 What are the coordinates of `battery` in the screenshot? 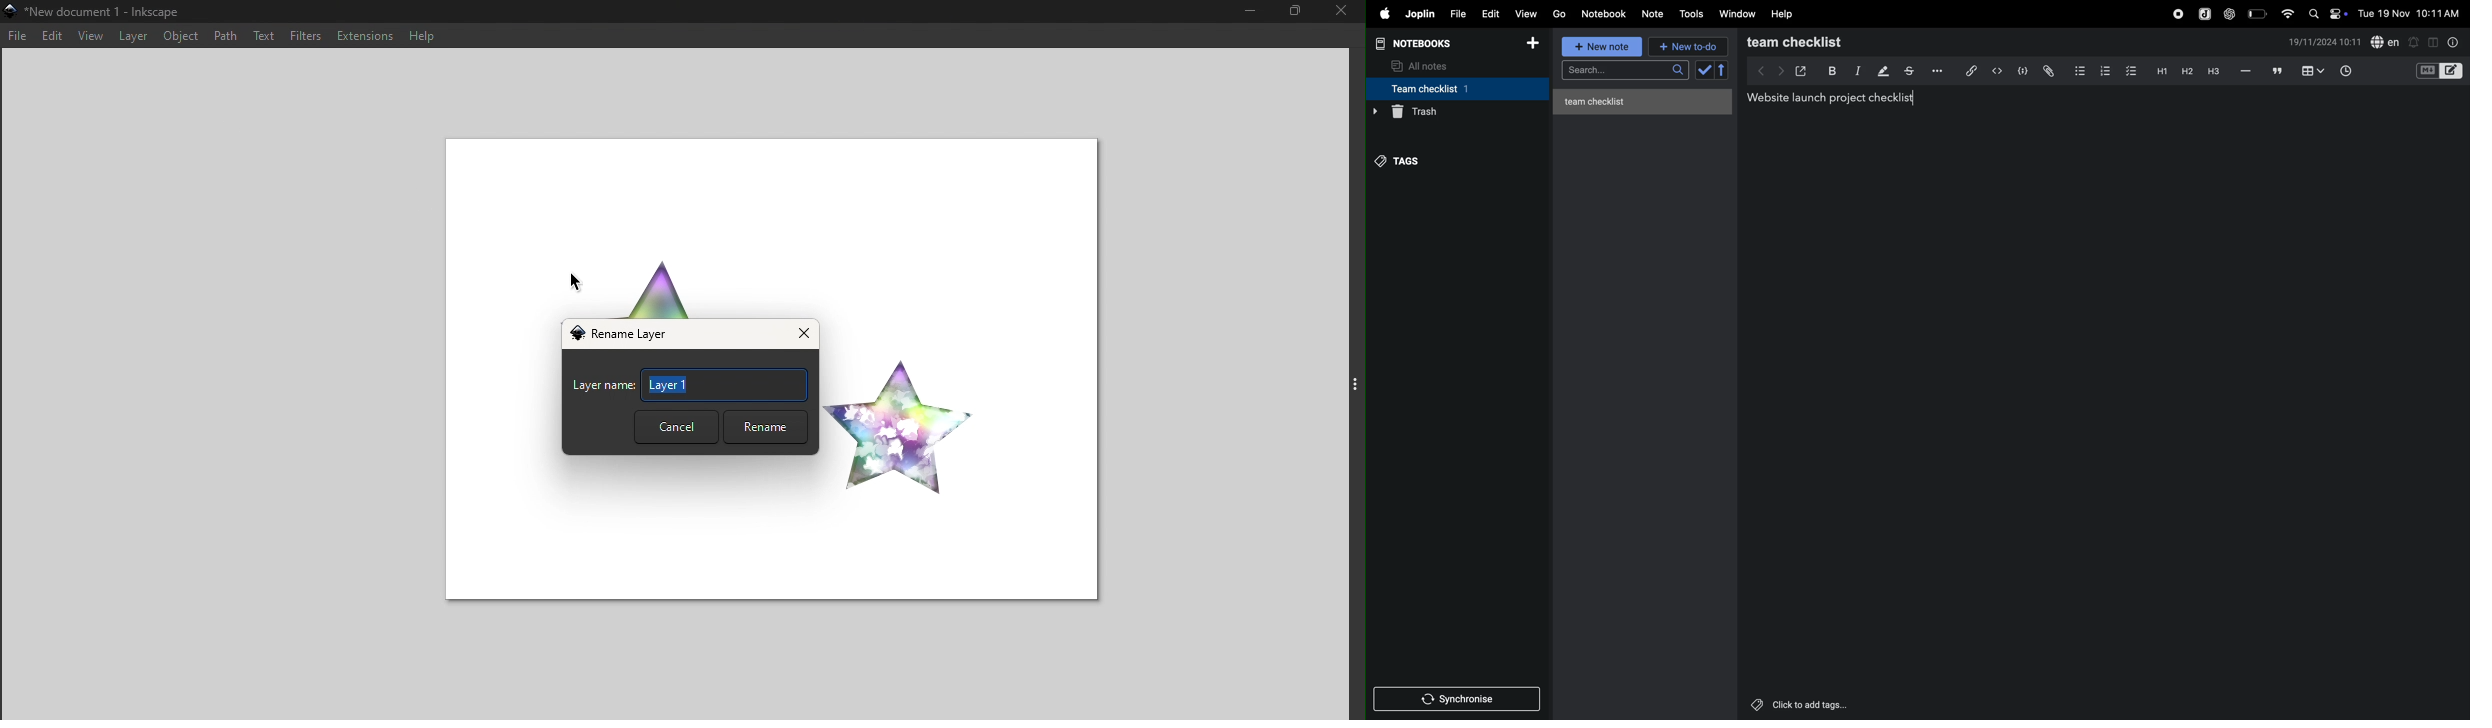 It's located at (2257, 14).